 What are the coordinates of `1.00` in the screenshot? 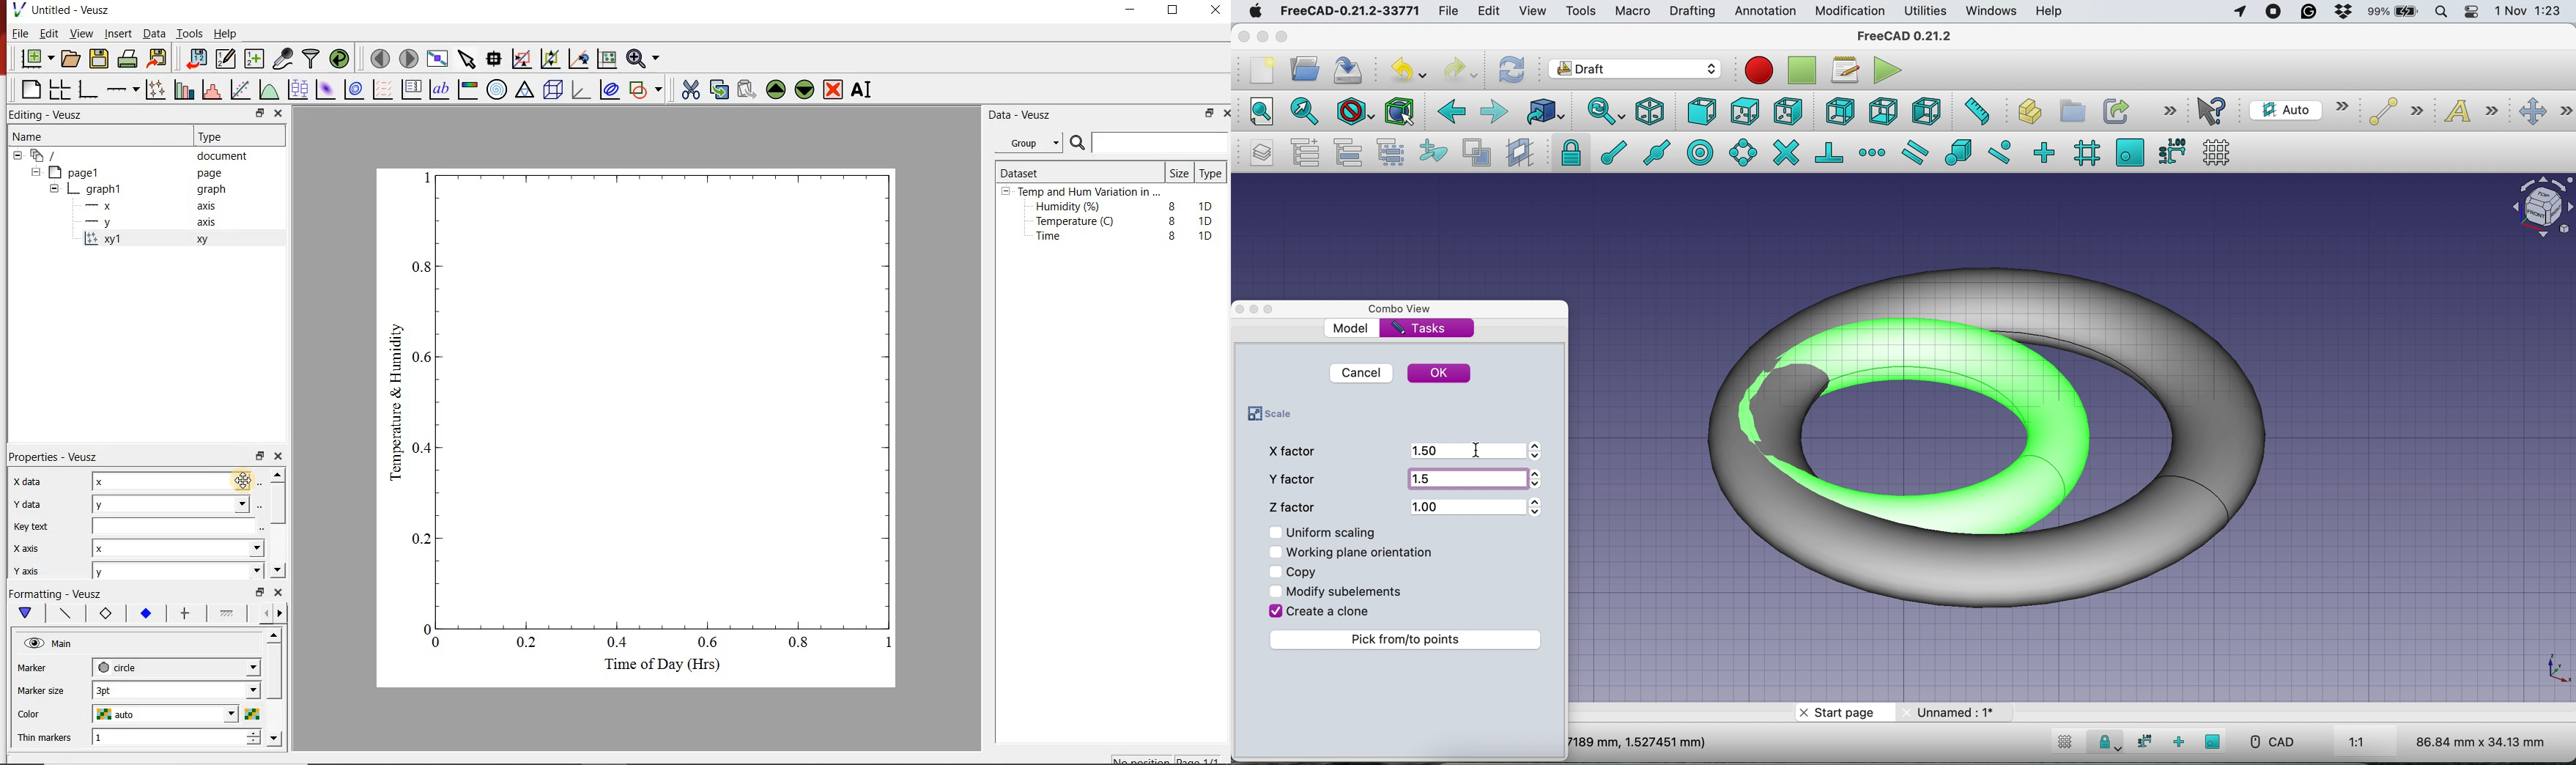 It's located at (1467, 504).